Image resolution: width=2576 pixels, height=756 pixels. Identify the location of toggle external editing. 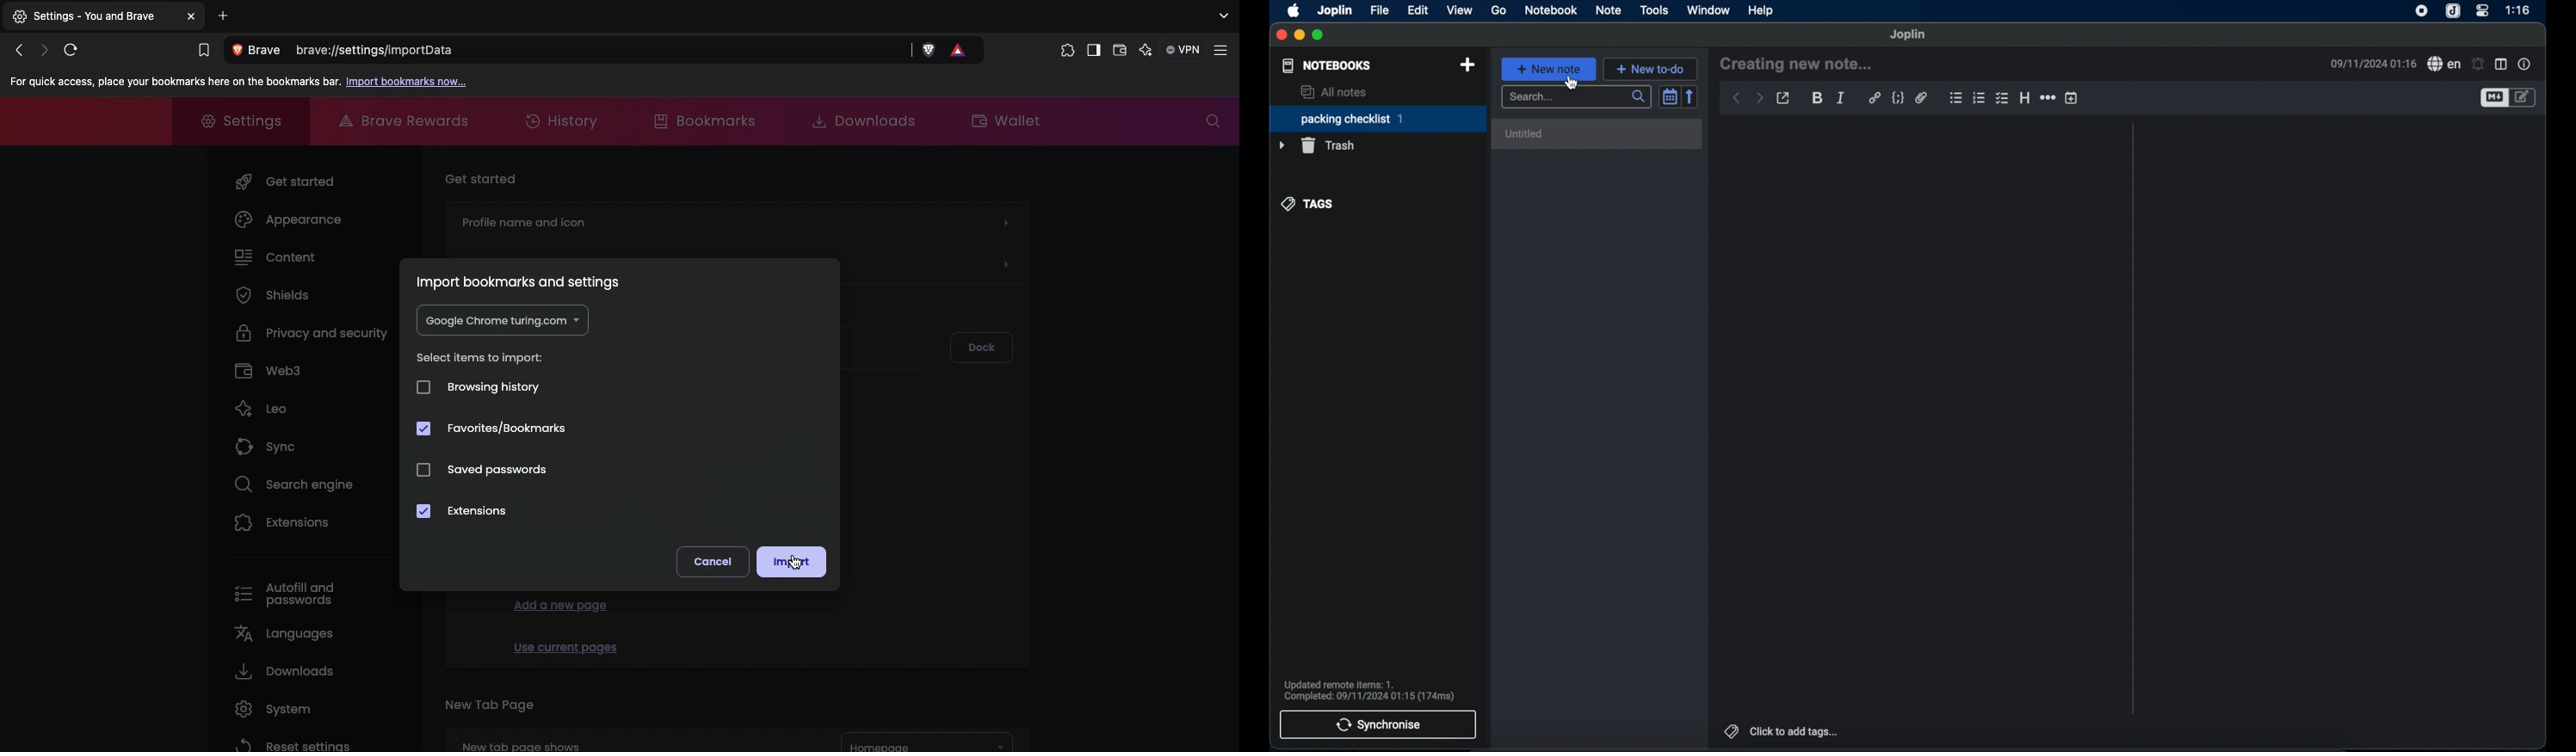
(1784, 98).